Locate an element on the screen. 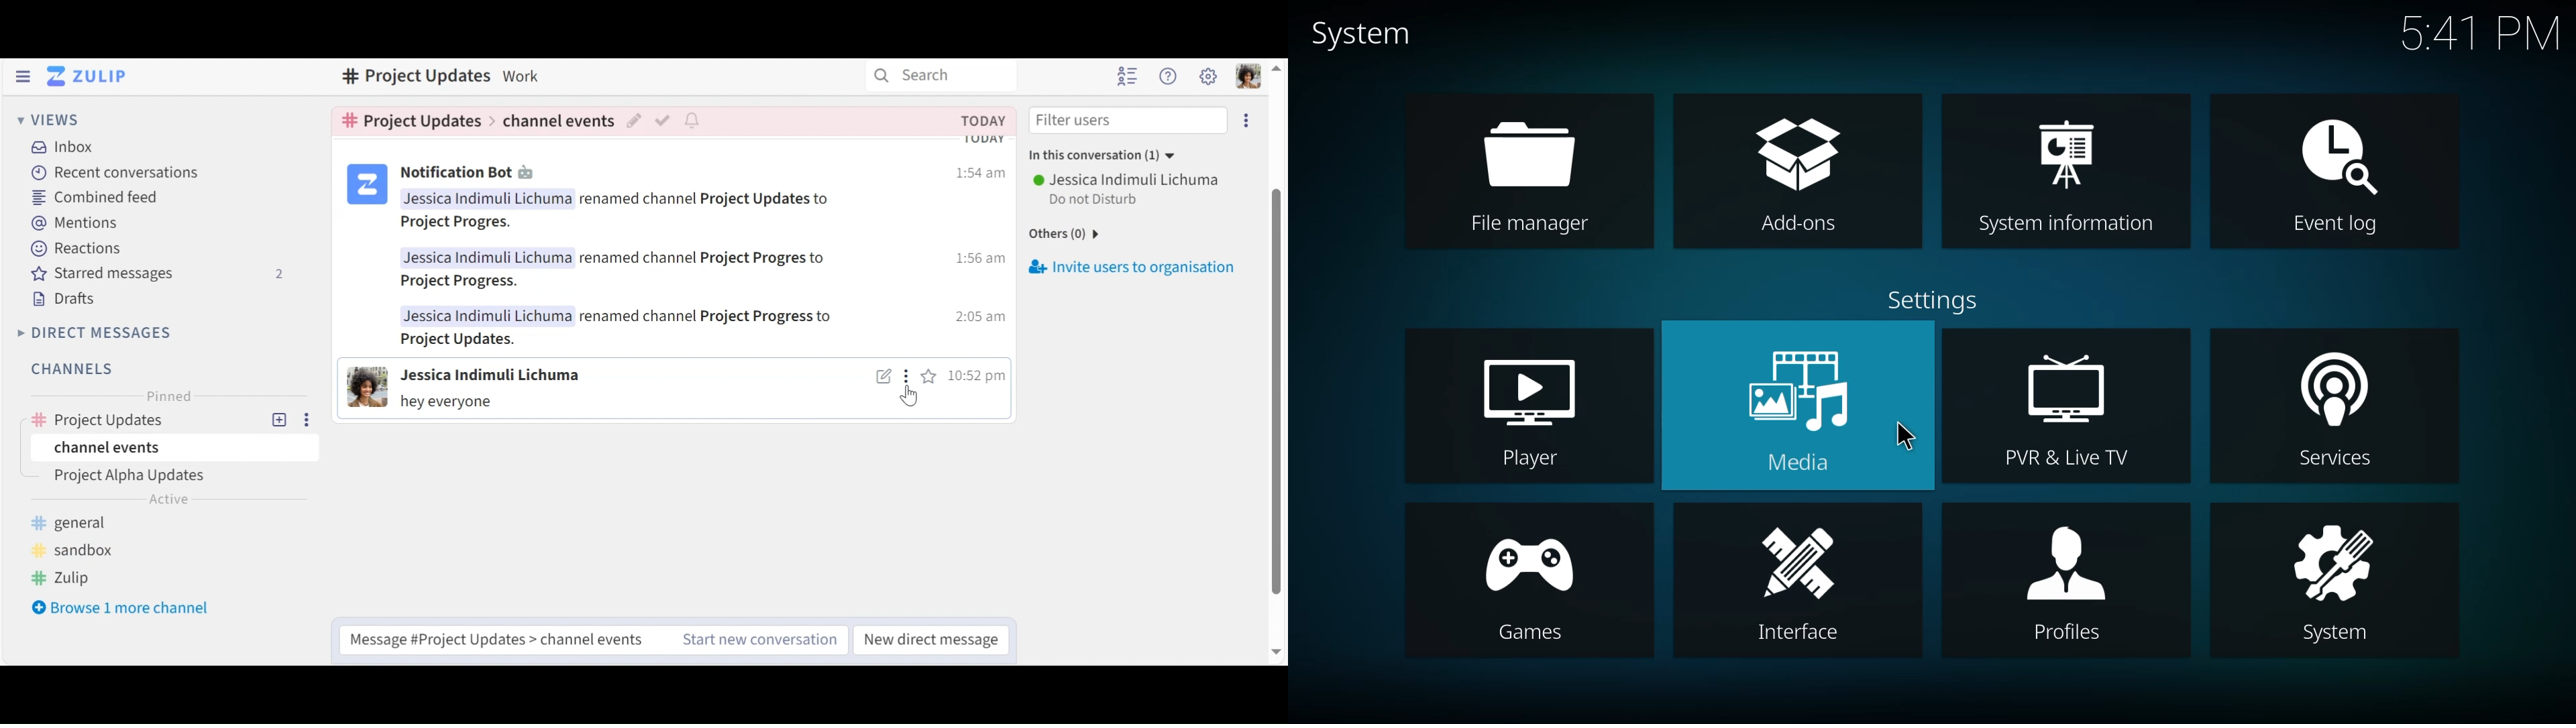  player is located at coordinates (1532, 410).